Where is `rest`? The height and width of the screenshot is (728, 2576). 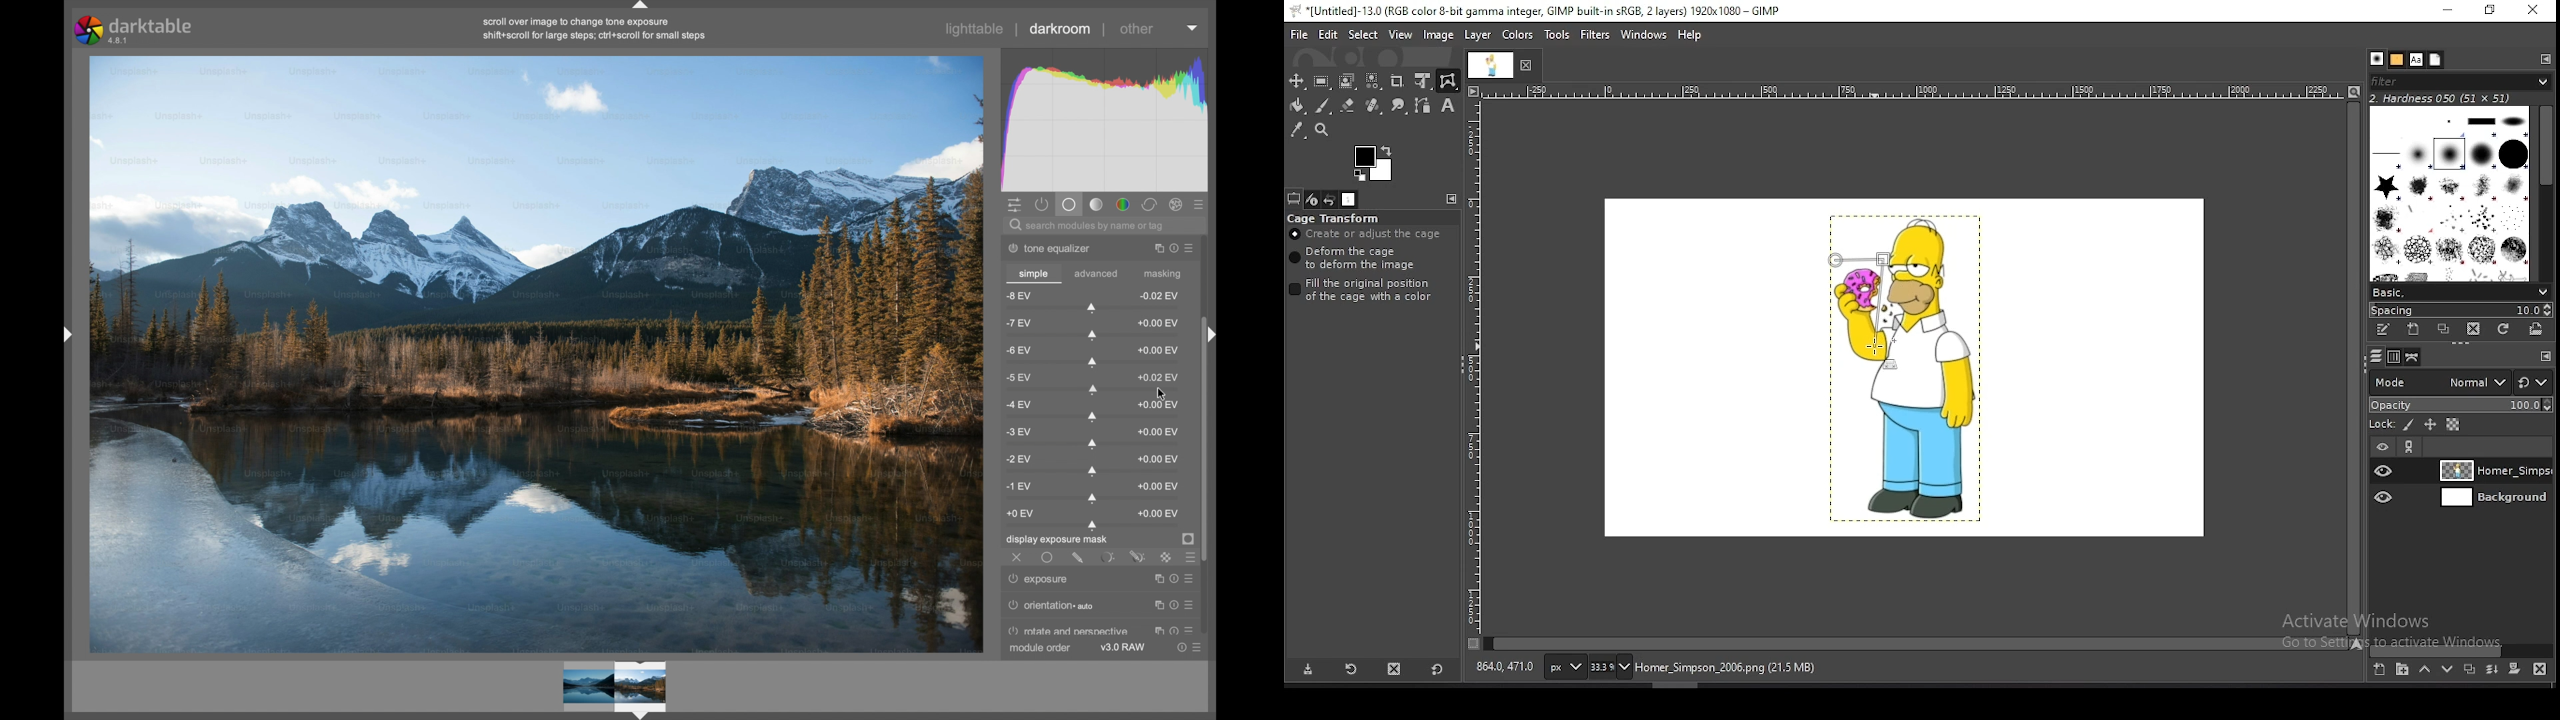
rest is located at coordinates (2533, 382).